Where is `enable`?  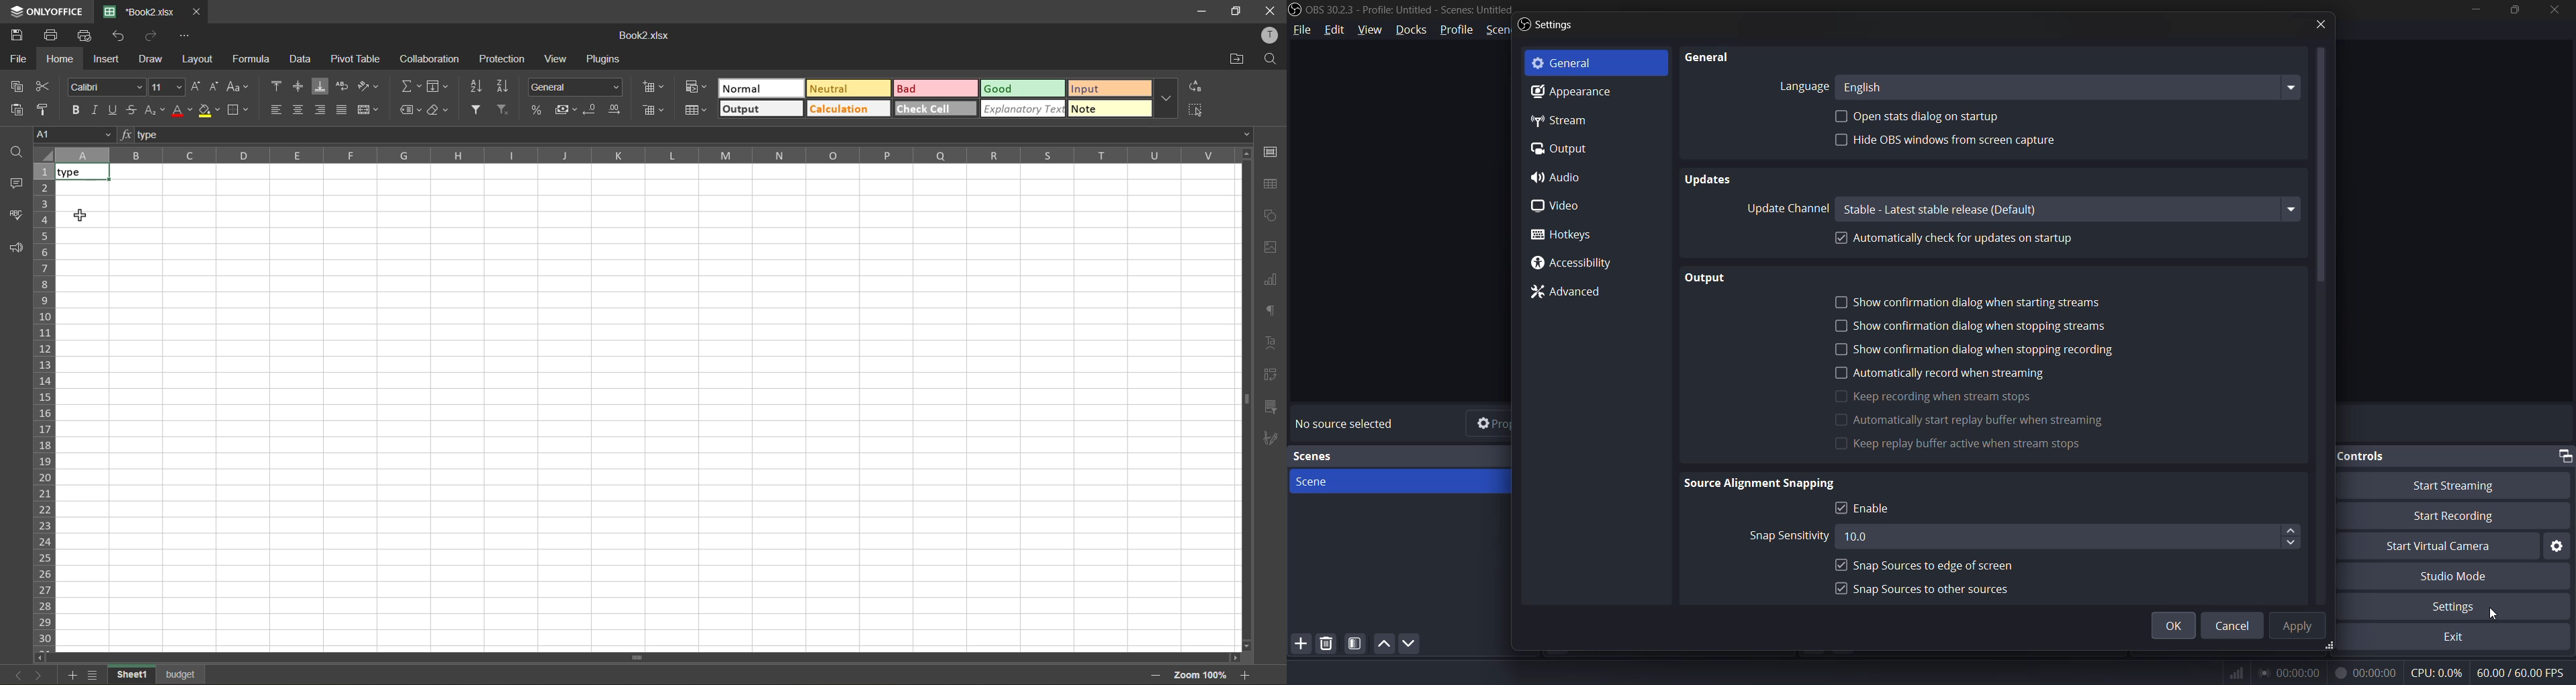
enable is located at coordinates (1876, 509).